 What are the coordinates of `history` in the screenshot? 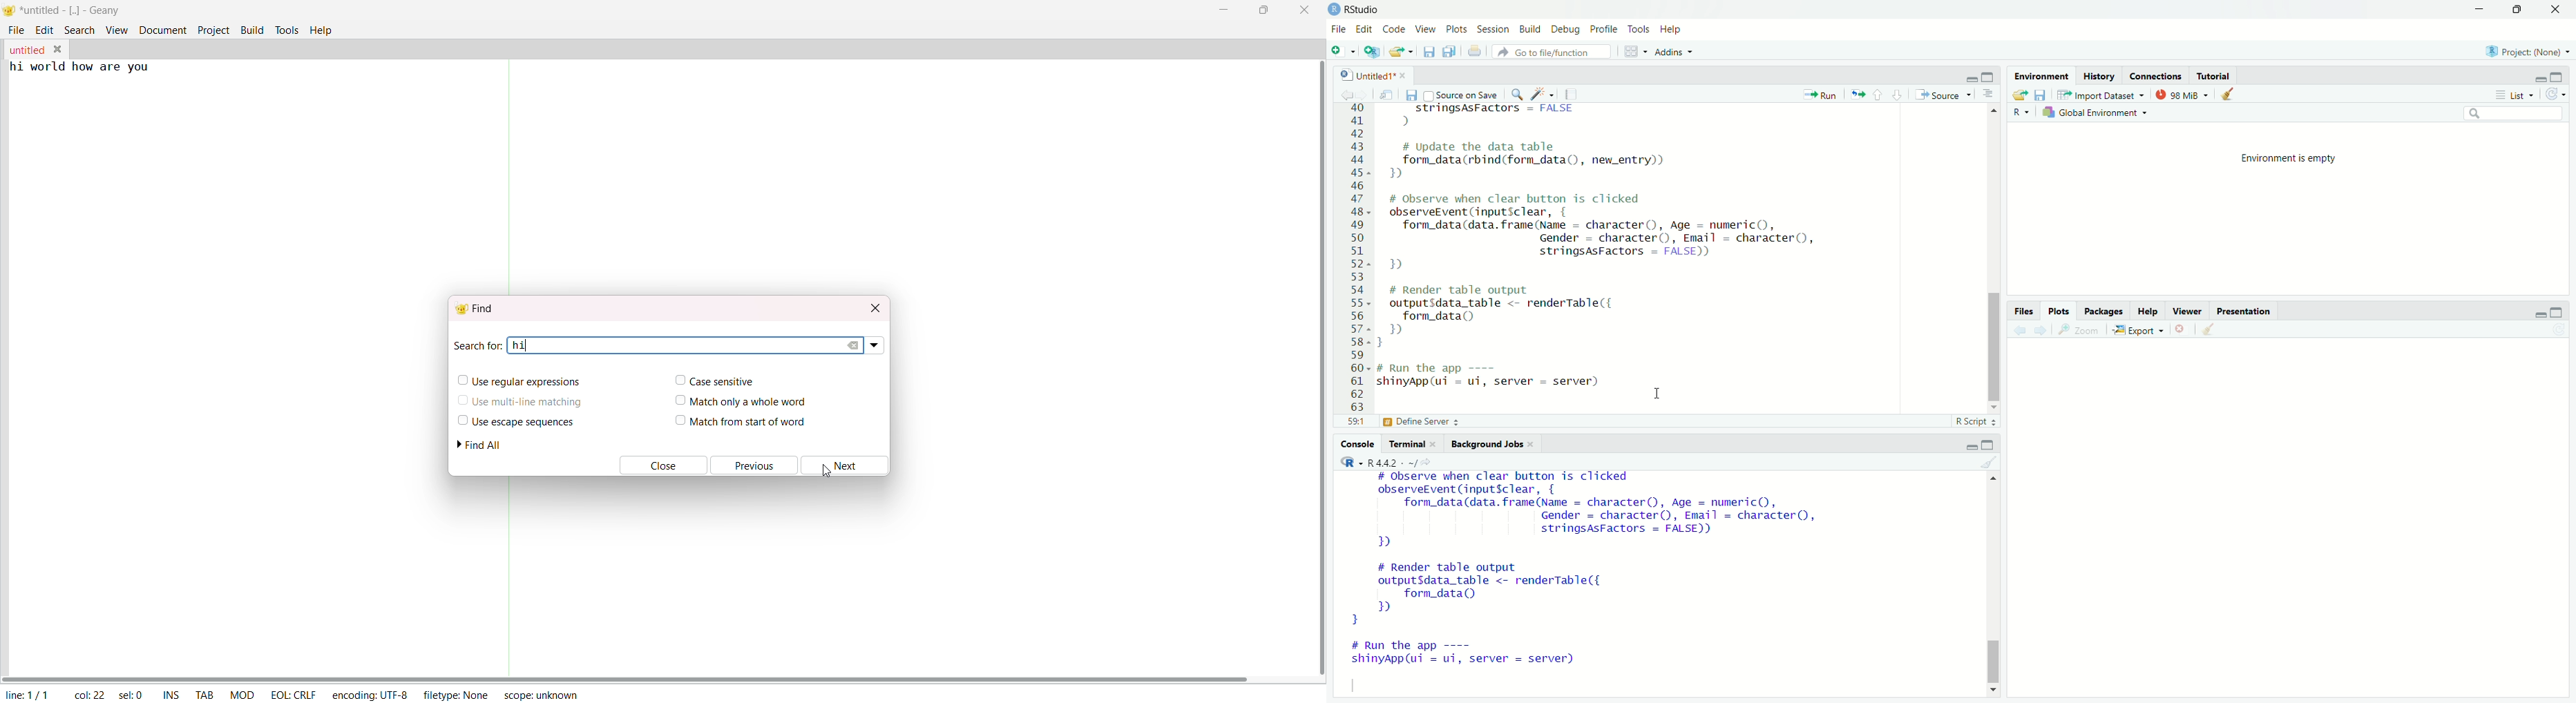 It's located at (2099, 75).